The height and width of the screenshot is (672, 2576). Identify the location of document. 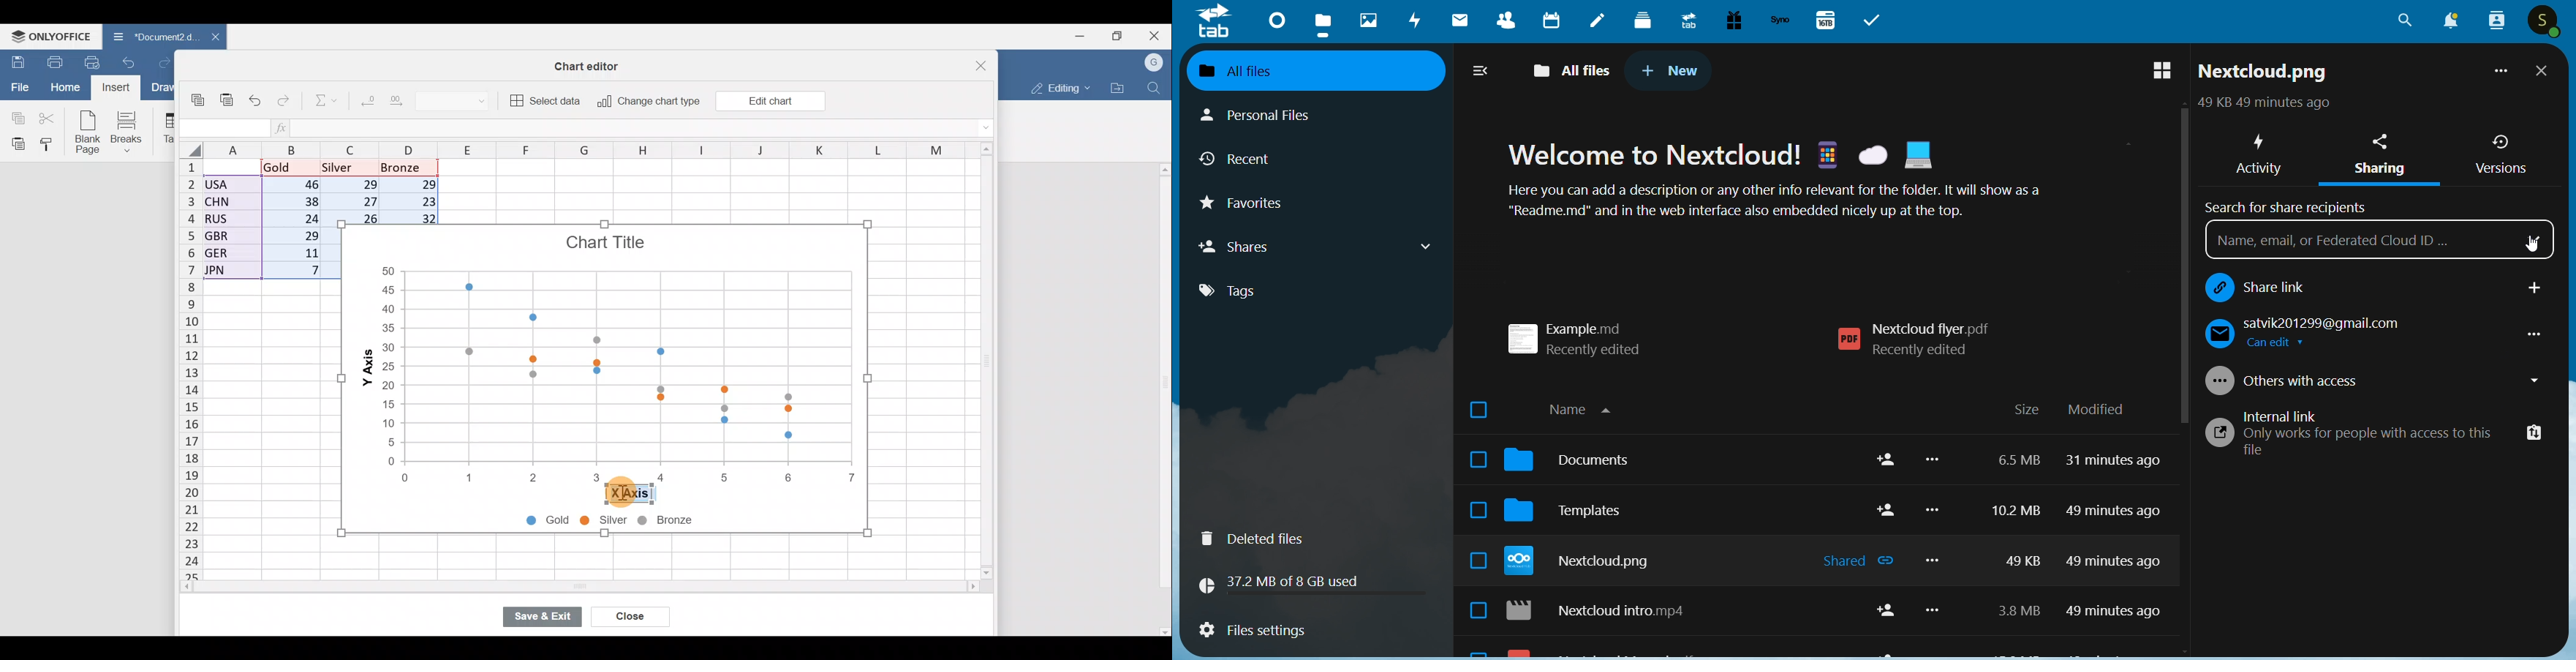
(1576, 464).